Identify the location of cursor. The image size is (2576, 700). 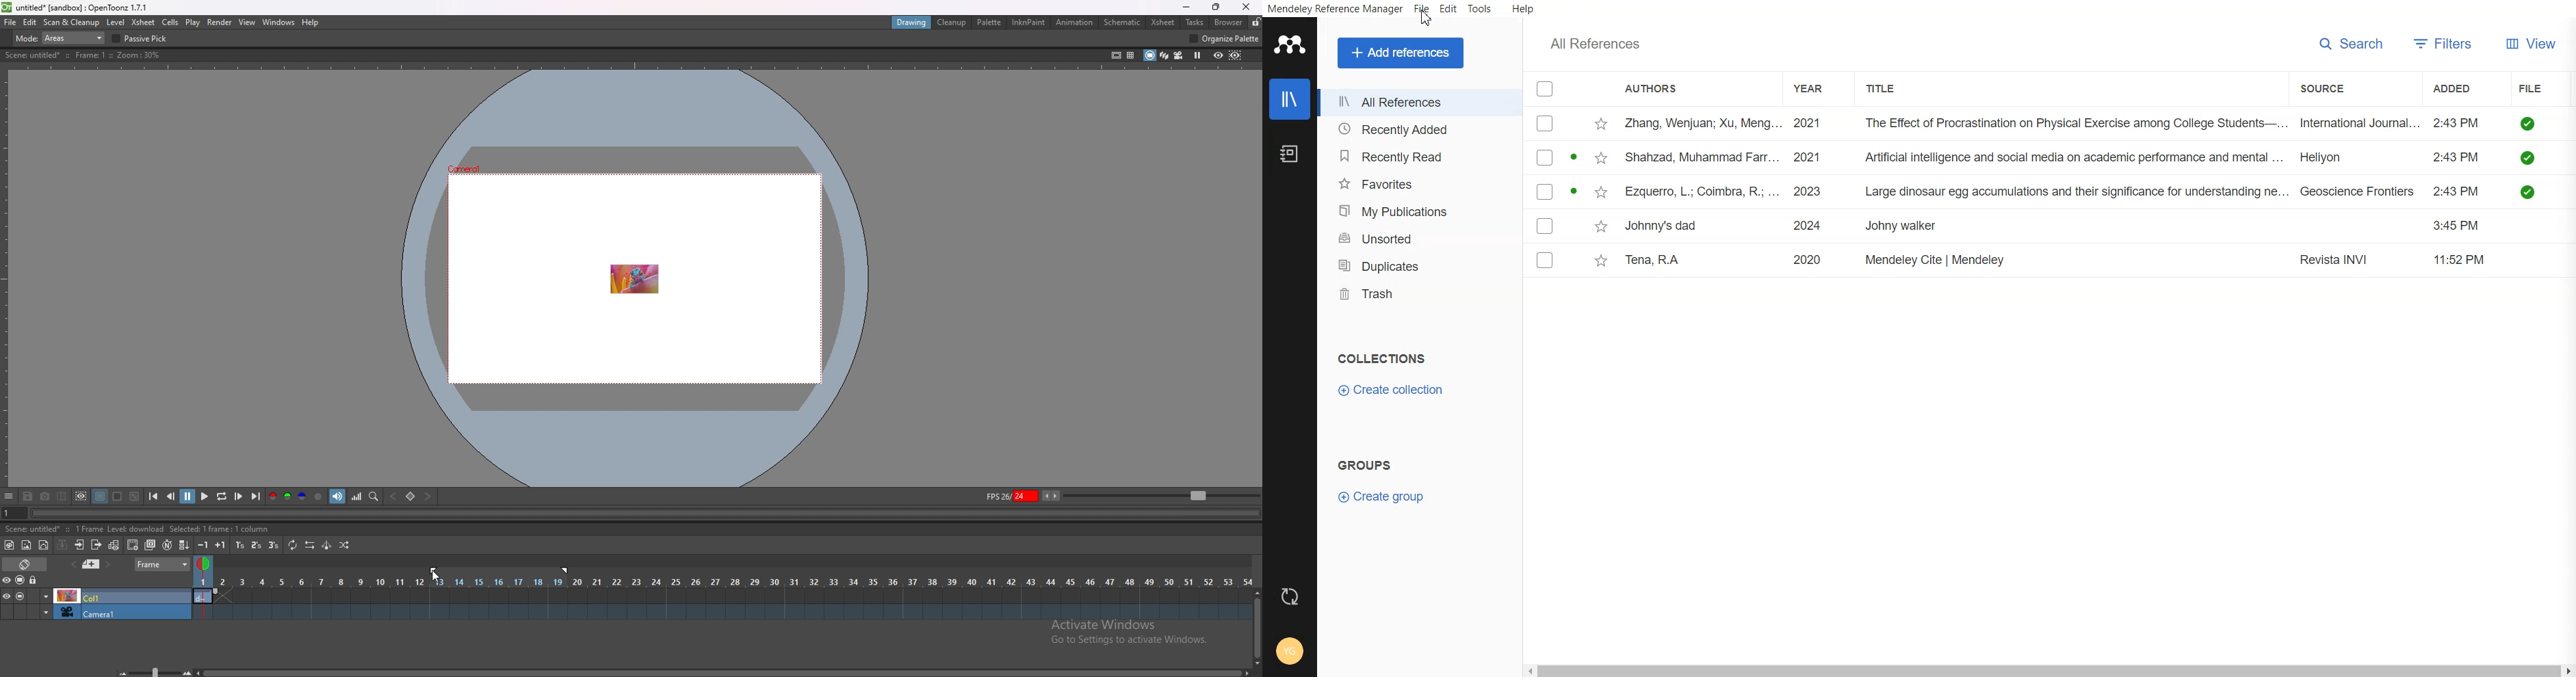
(432, 578).